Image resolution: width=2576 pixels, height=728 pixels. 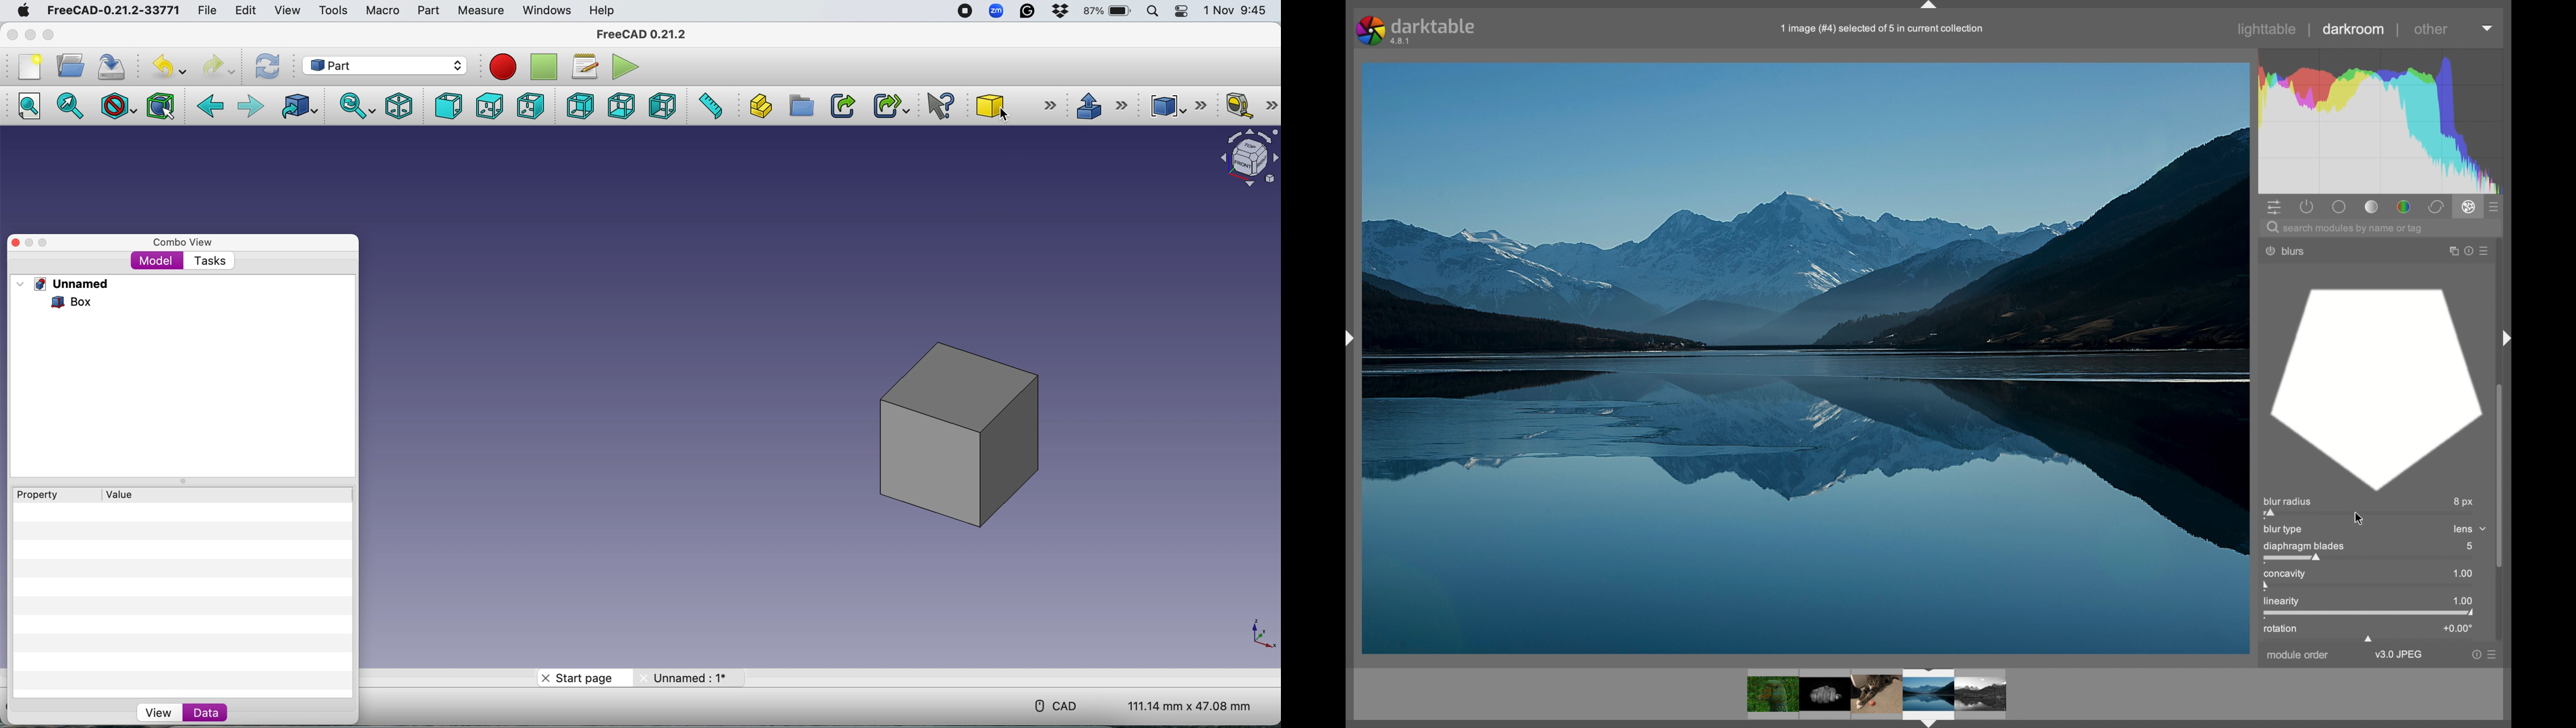 I want to click on histogram, so click(x=2385, y=120).